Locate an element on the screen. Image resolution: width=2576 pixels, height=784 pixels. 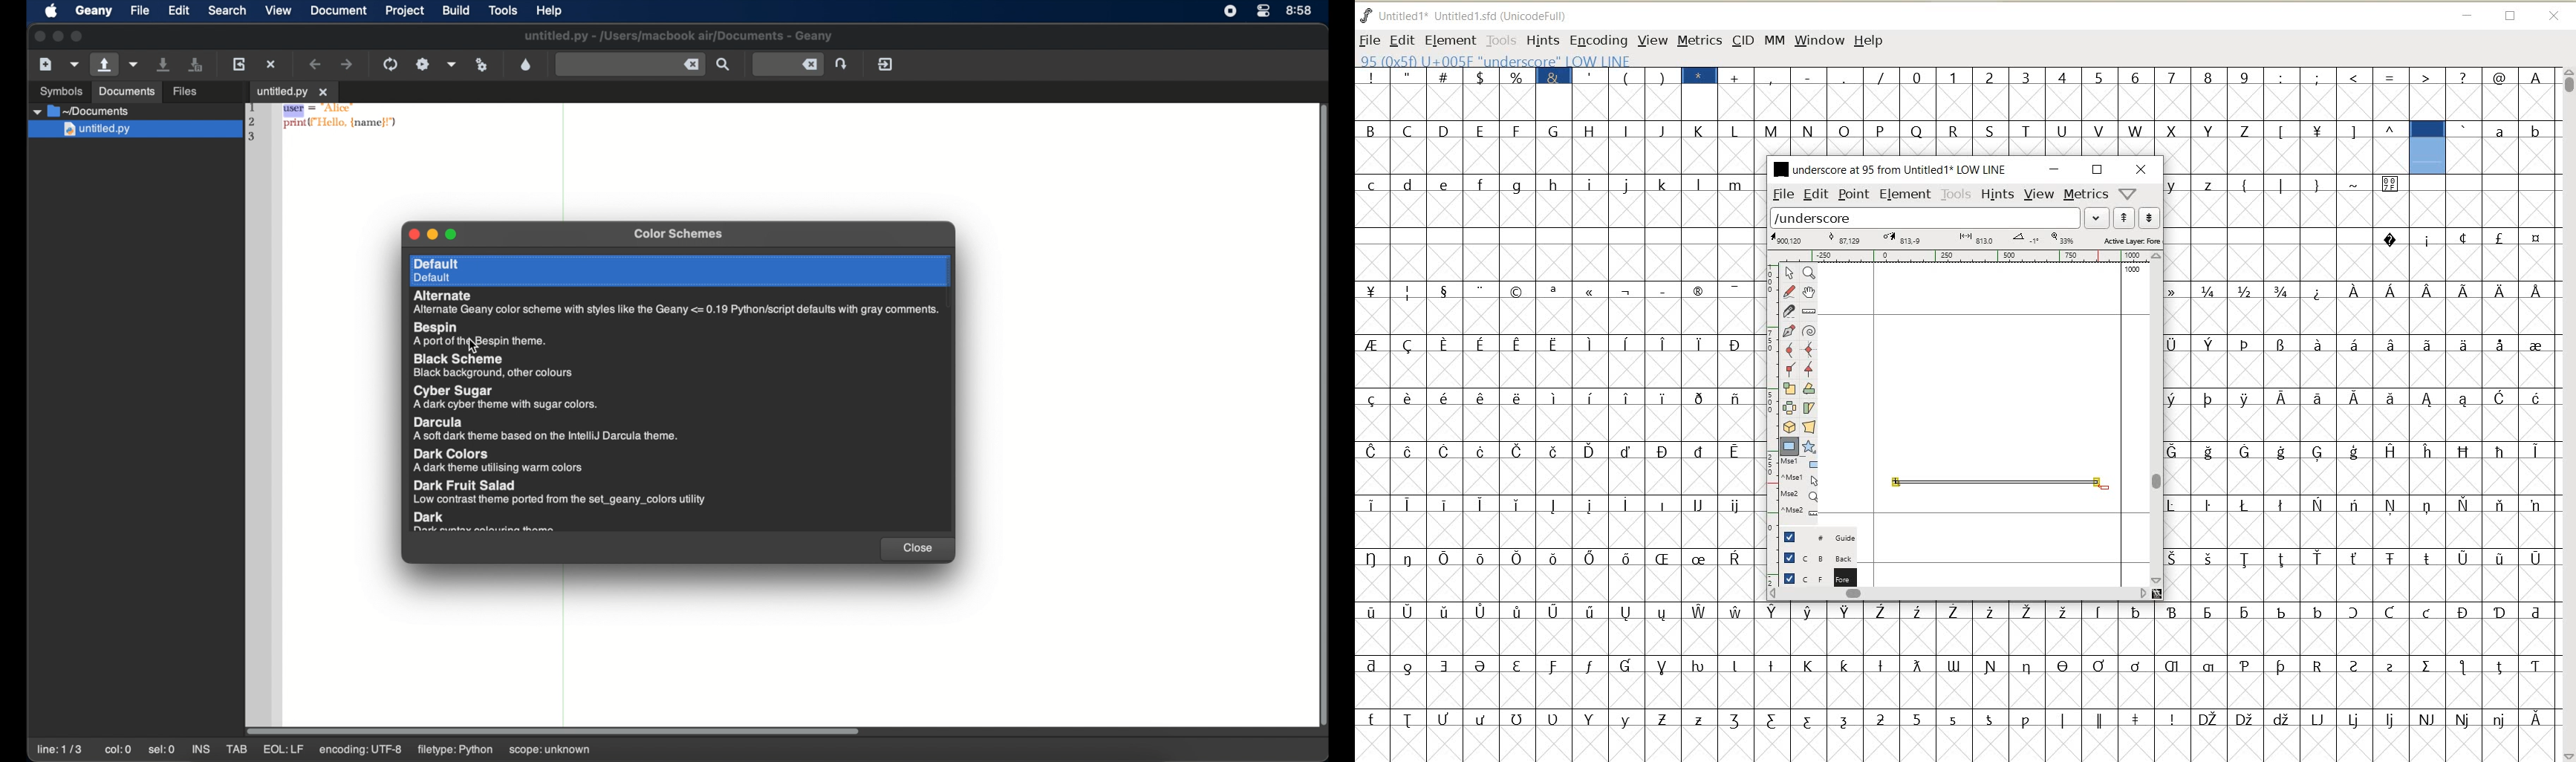
GLYPHY INFO is located at coordinates (1587, 59).